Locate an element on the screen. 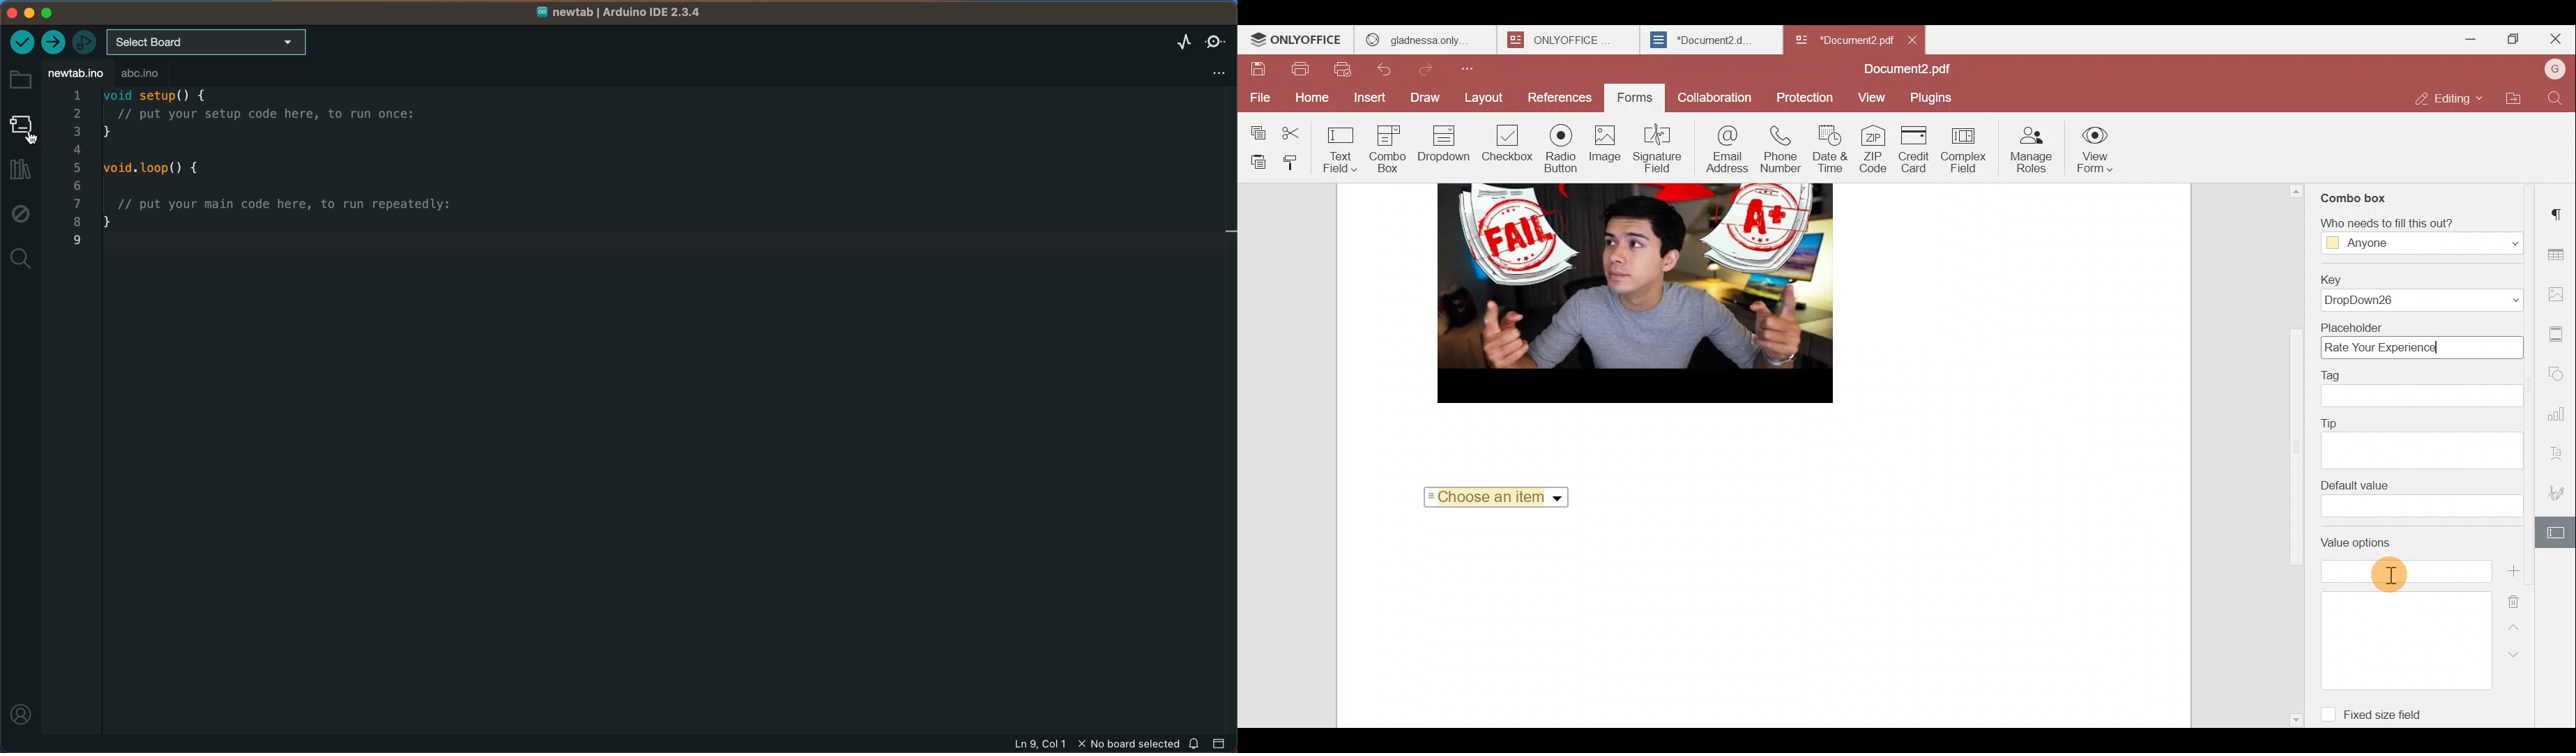  Up is located at coordinates (2515, 632).